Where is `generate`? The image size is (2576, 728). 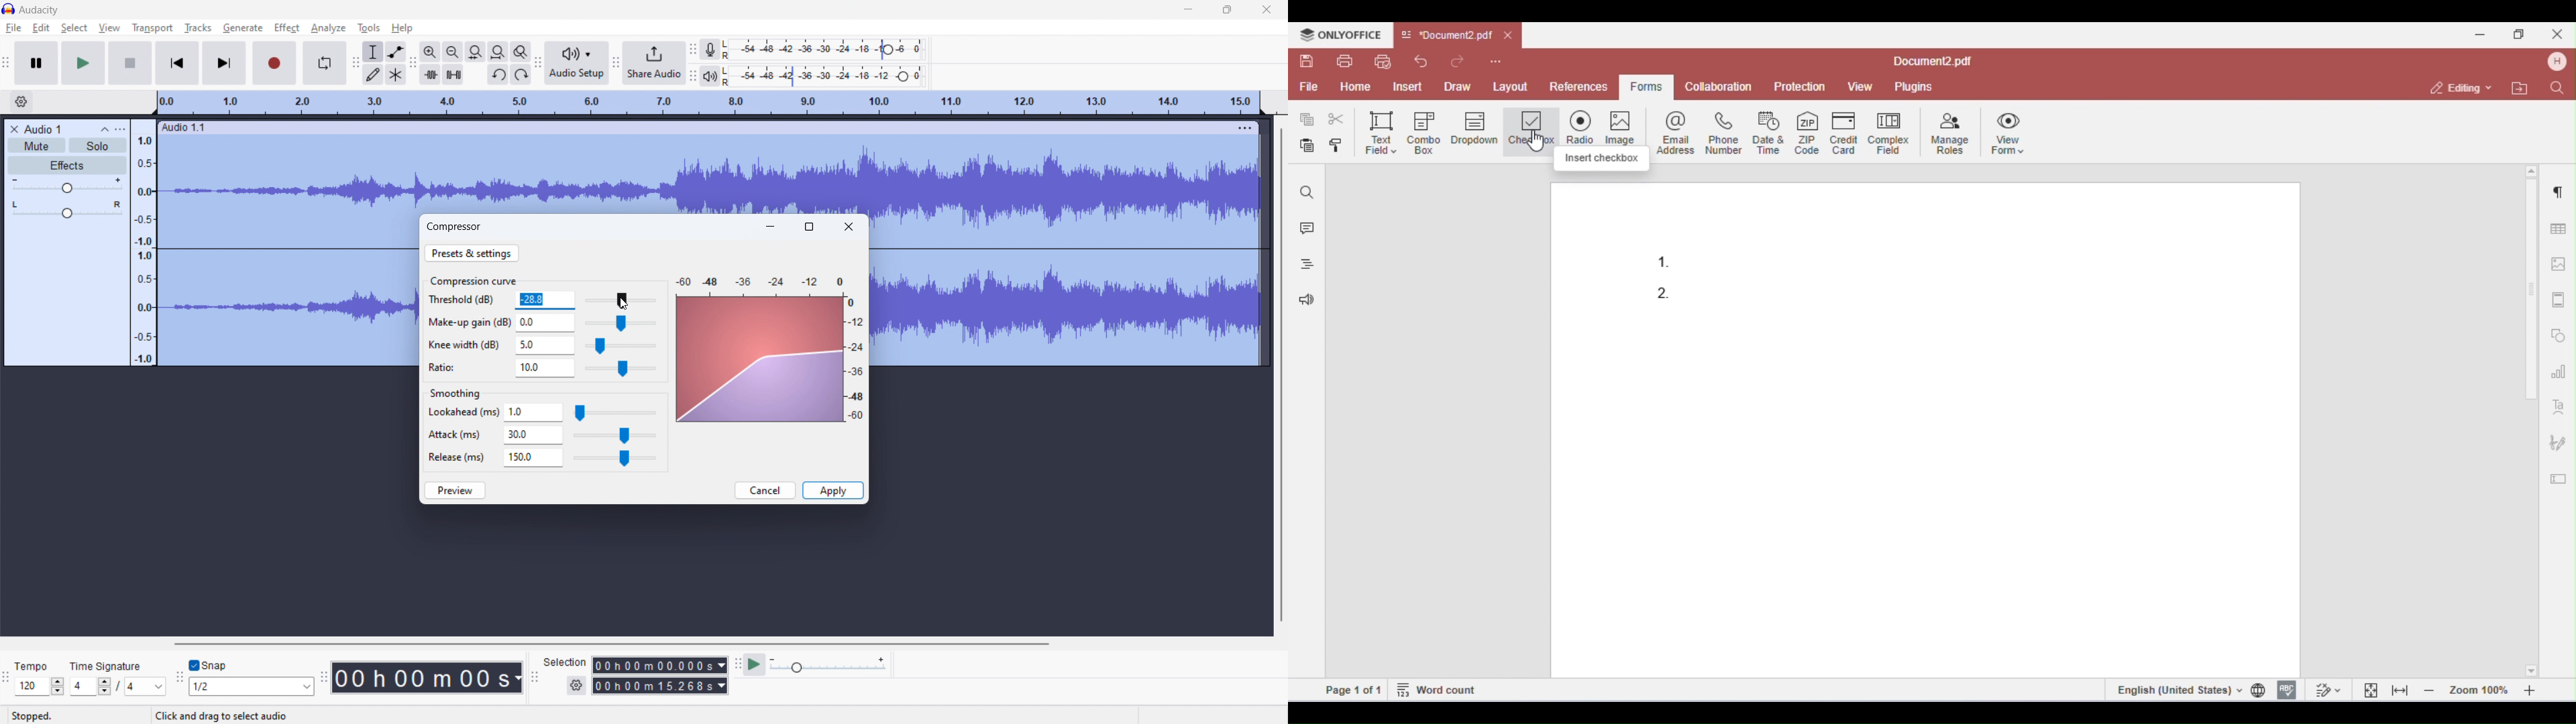
generate is located at coordinates (243, 28).